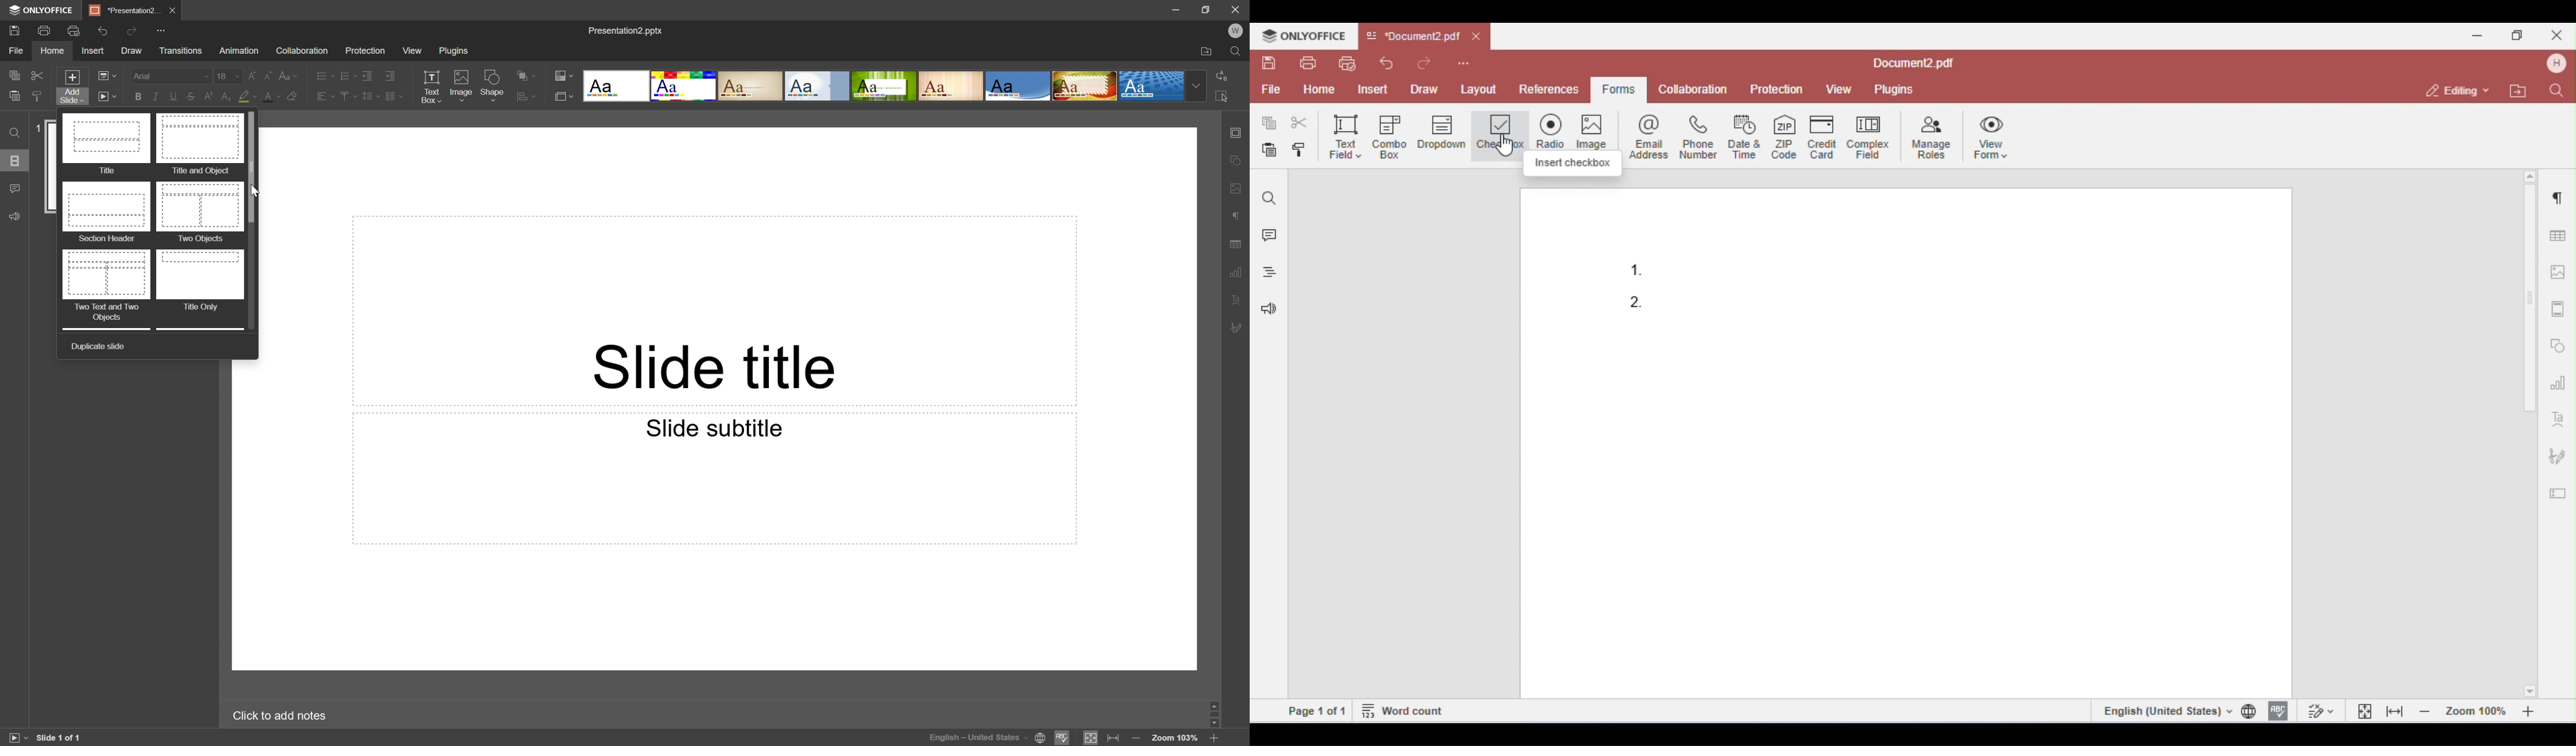 The height and width of the screenshot is (756, 2576). What do you see at coordinates (260, 191) in the screenshot?
I see `cursor` at bounding box center [260, 191].